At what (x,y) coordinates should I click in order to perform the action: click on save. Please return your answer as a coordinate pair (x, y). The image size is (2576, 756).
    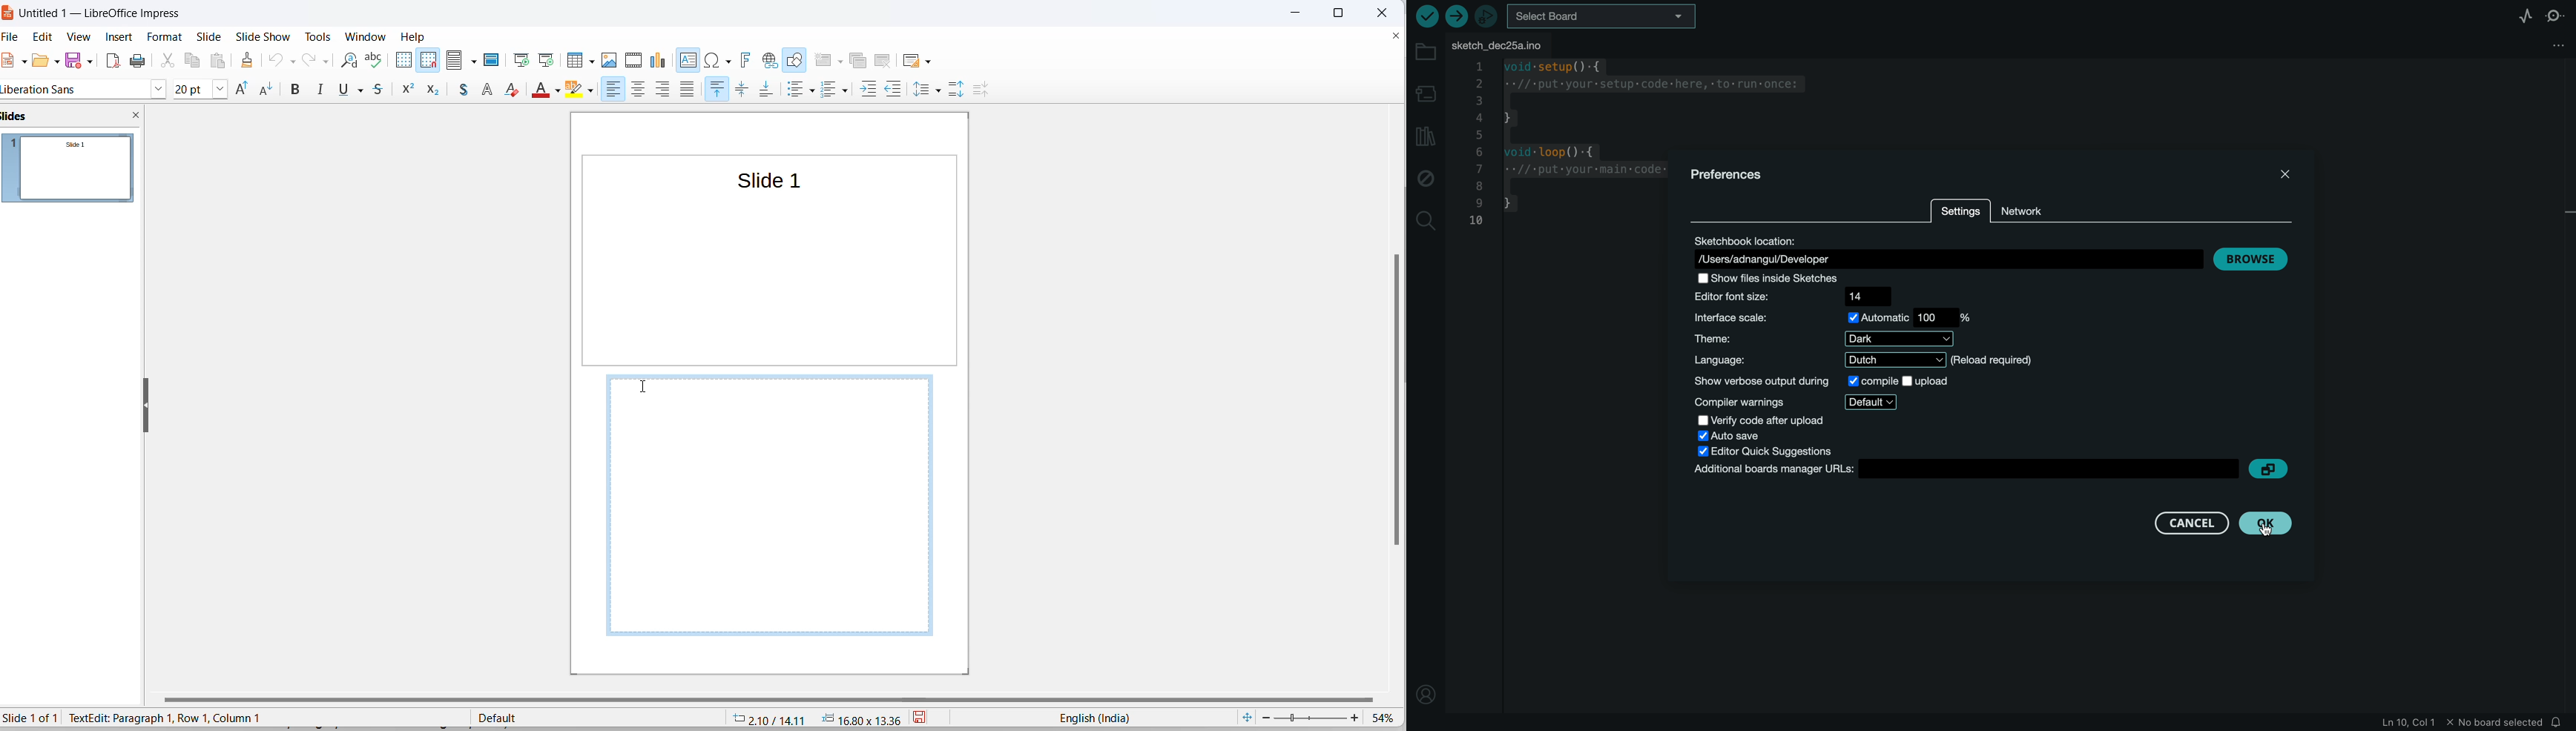
    Looking at the image, I should click on (74, 59).